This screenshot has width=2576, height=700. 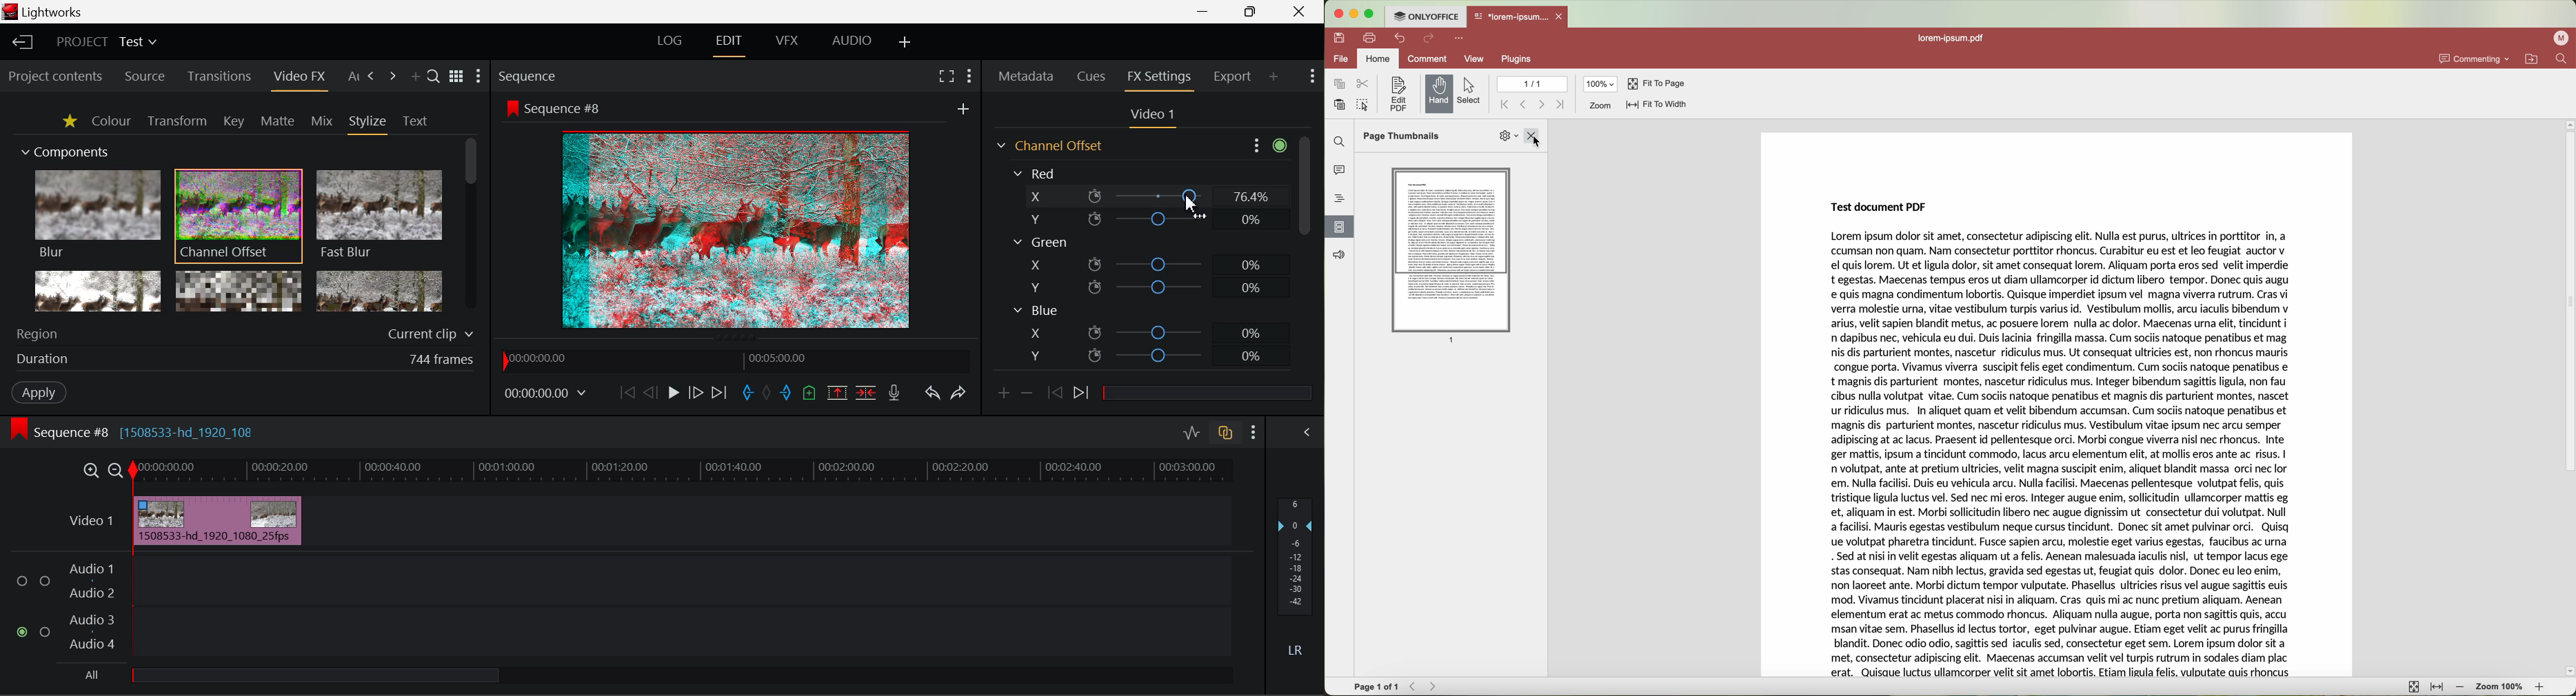 I want to click on zoom out, so click(x=2461, y=688).